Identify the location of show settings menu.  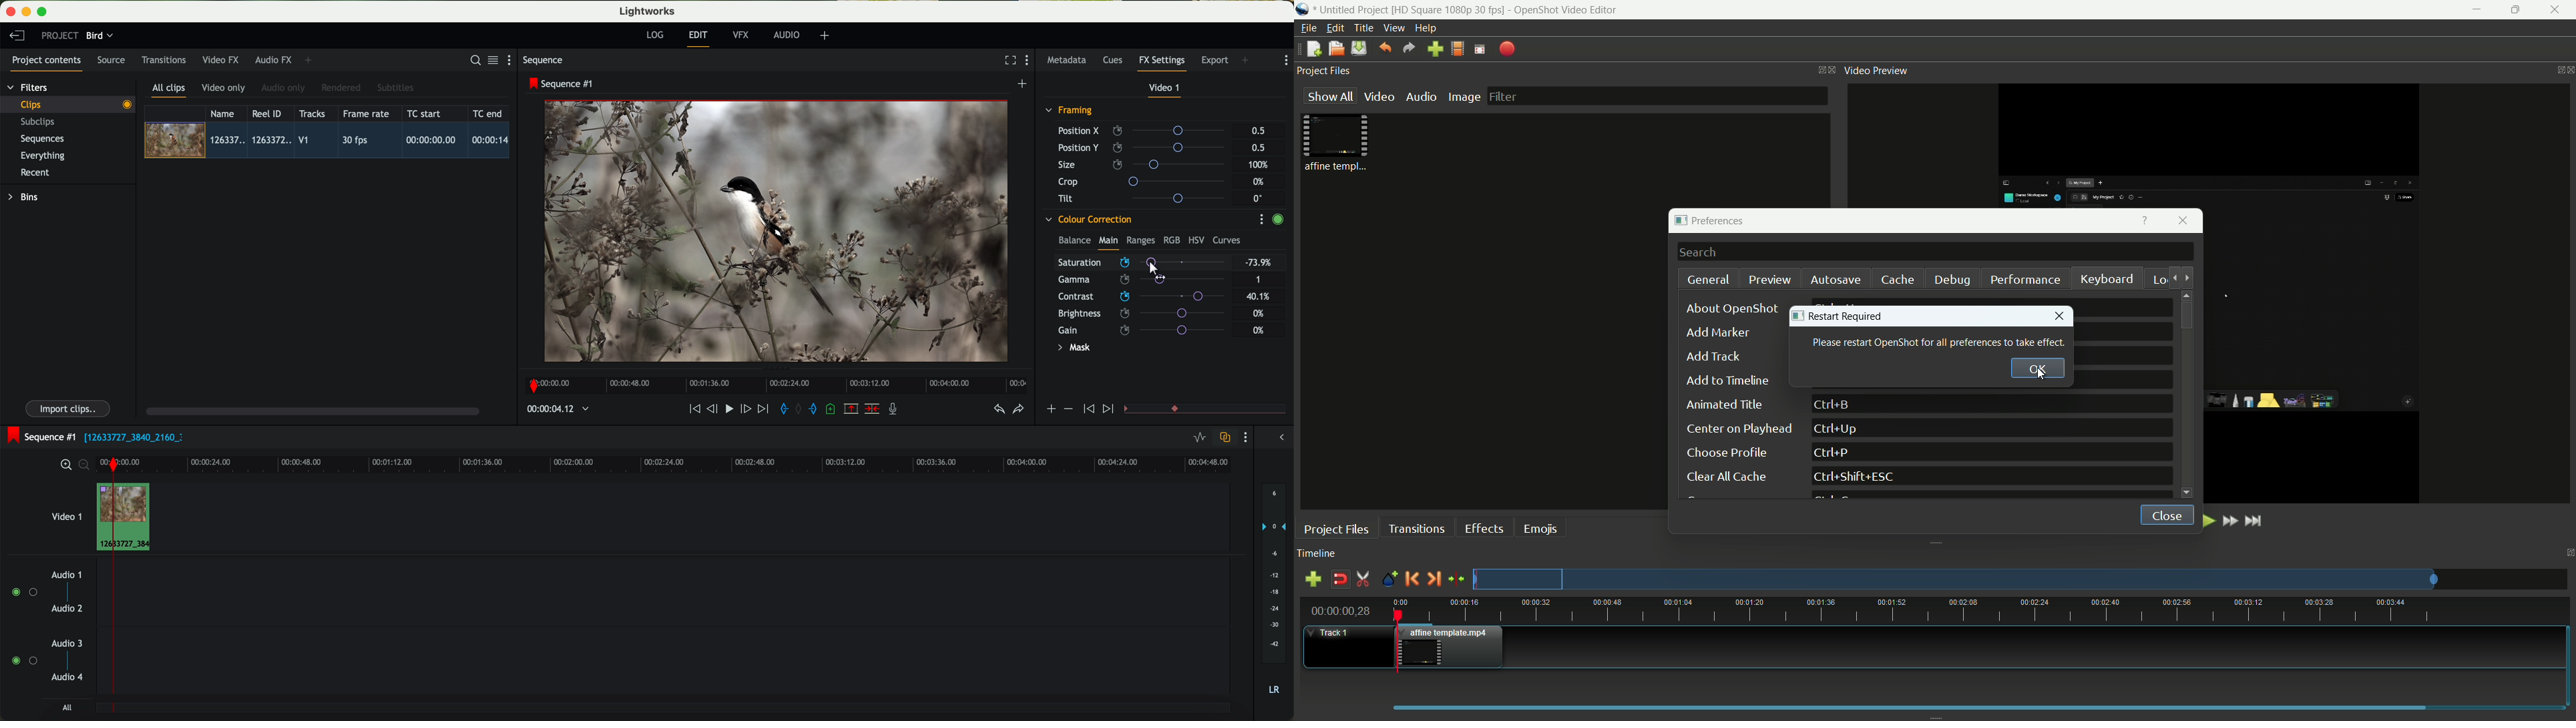
(513, 60).